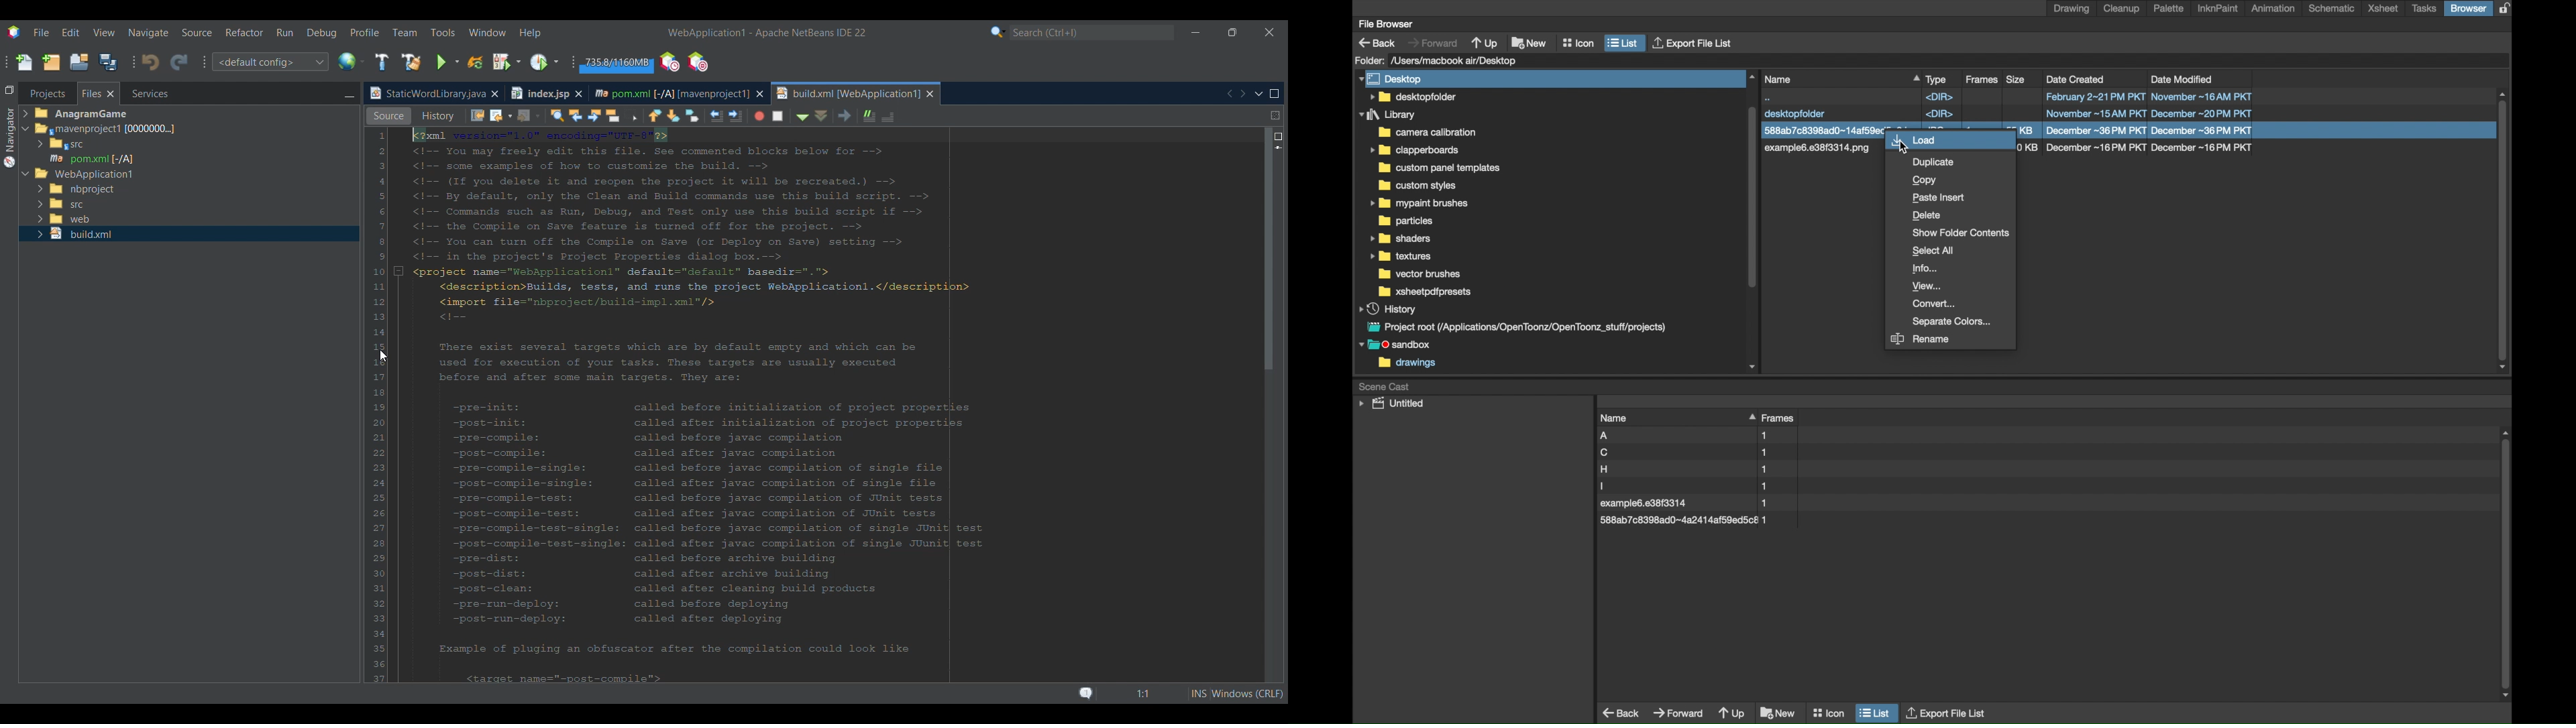  What do you see at coordinates (1275, 94) in the screenshot?
I see `Maximize` at bounding box center [1275, 94].